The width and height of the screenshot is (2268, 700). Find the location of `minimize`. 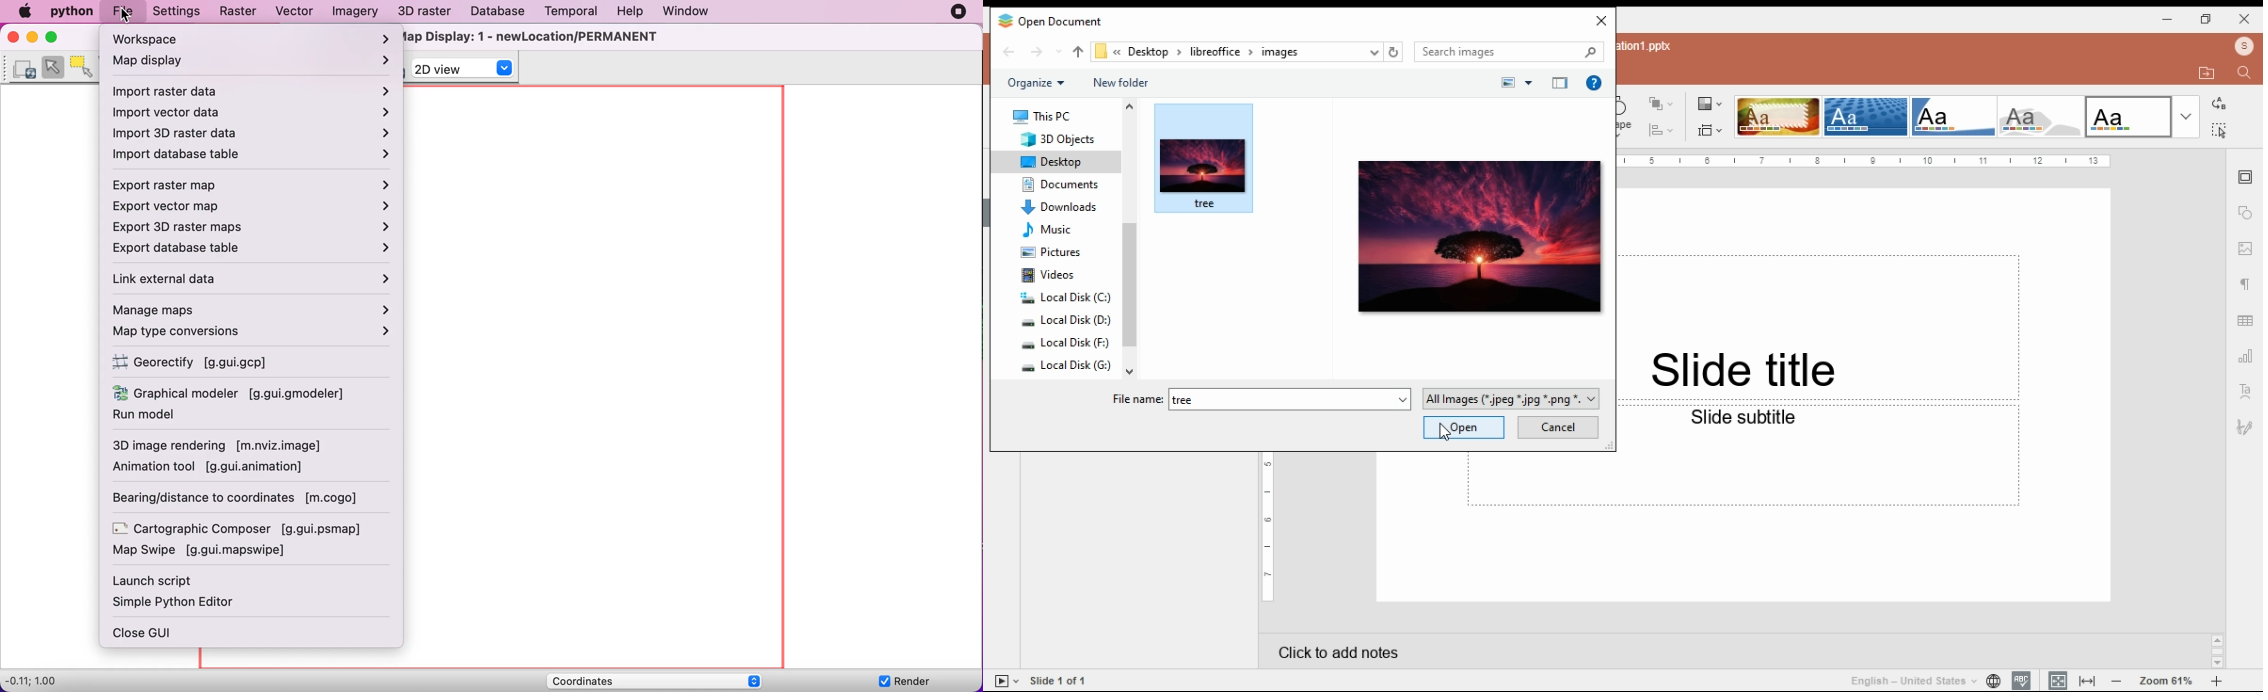

minimize is located at coordinates (2168, 20).